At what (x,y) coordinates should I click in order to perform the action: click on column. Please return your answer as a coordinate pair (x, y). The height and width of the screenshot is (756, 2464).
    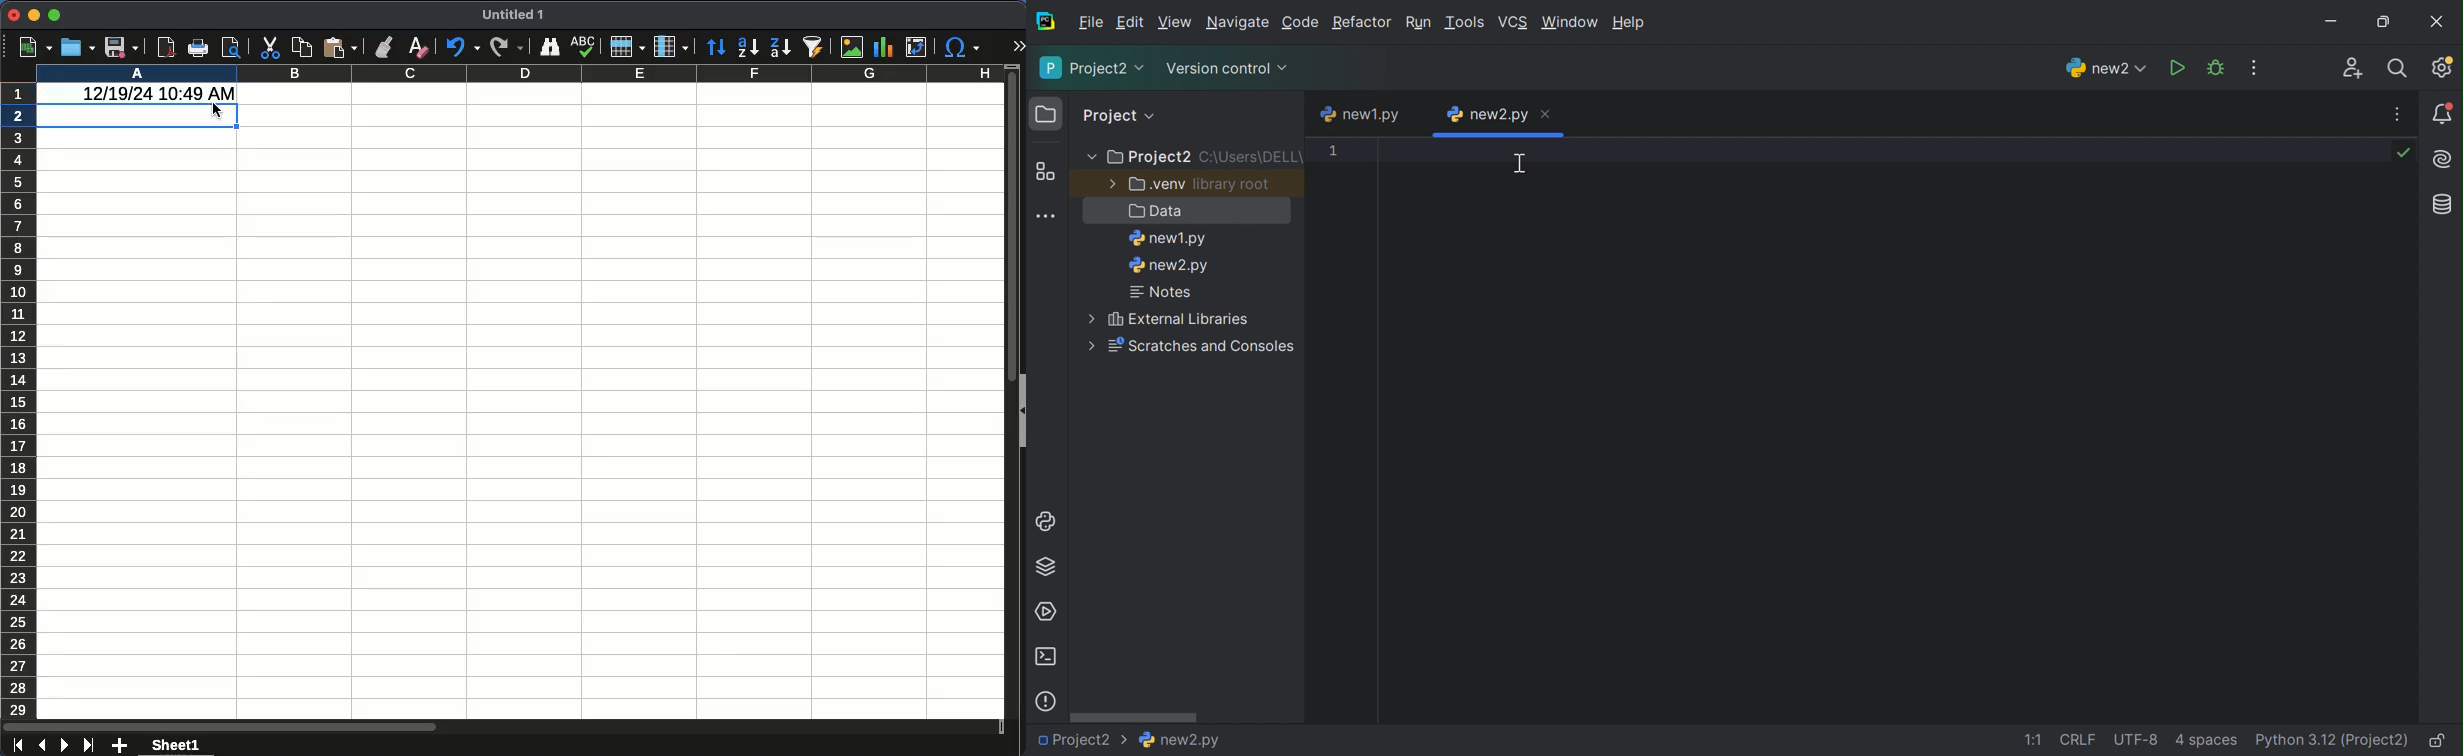
    Looking at the image, I should click on (671, 46).